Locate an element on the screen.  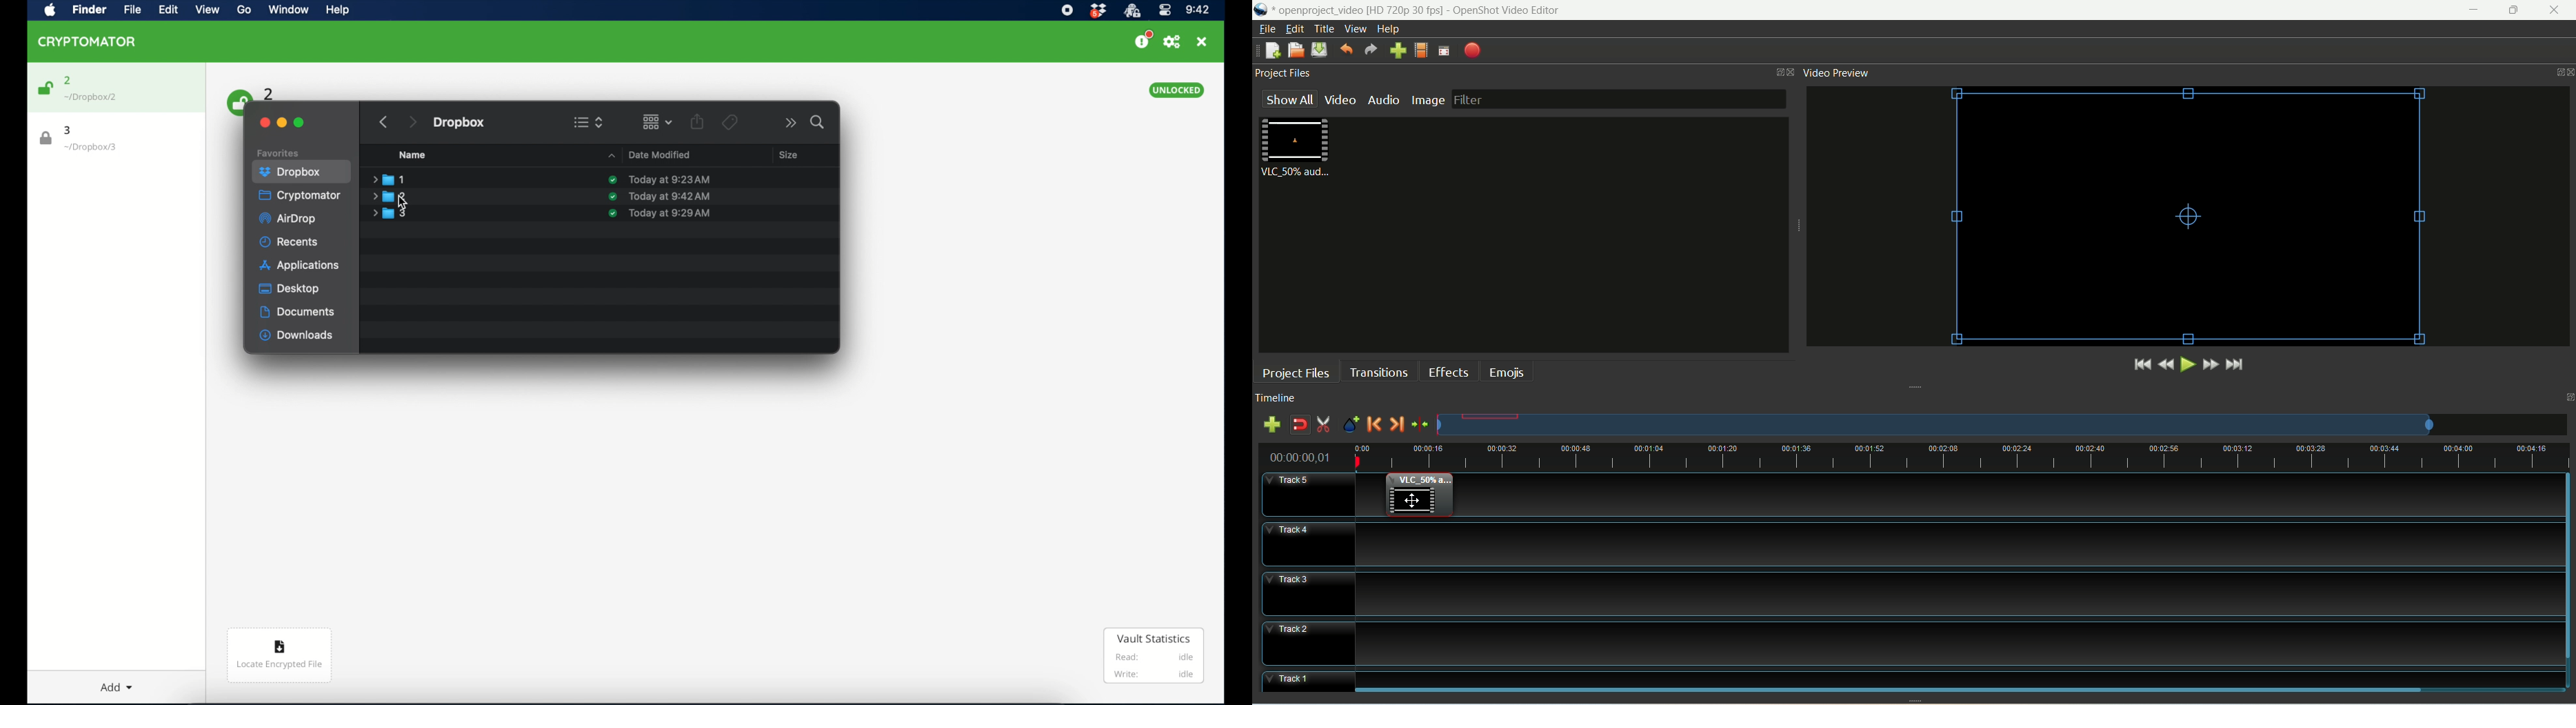
help is located at coordinates (1390, 29).